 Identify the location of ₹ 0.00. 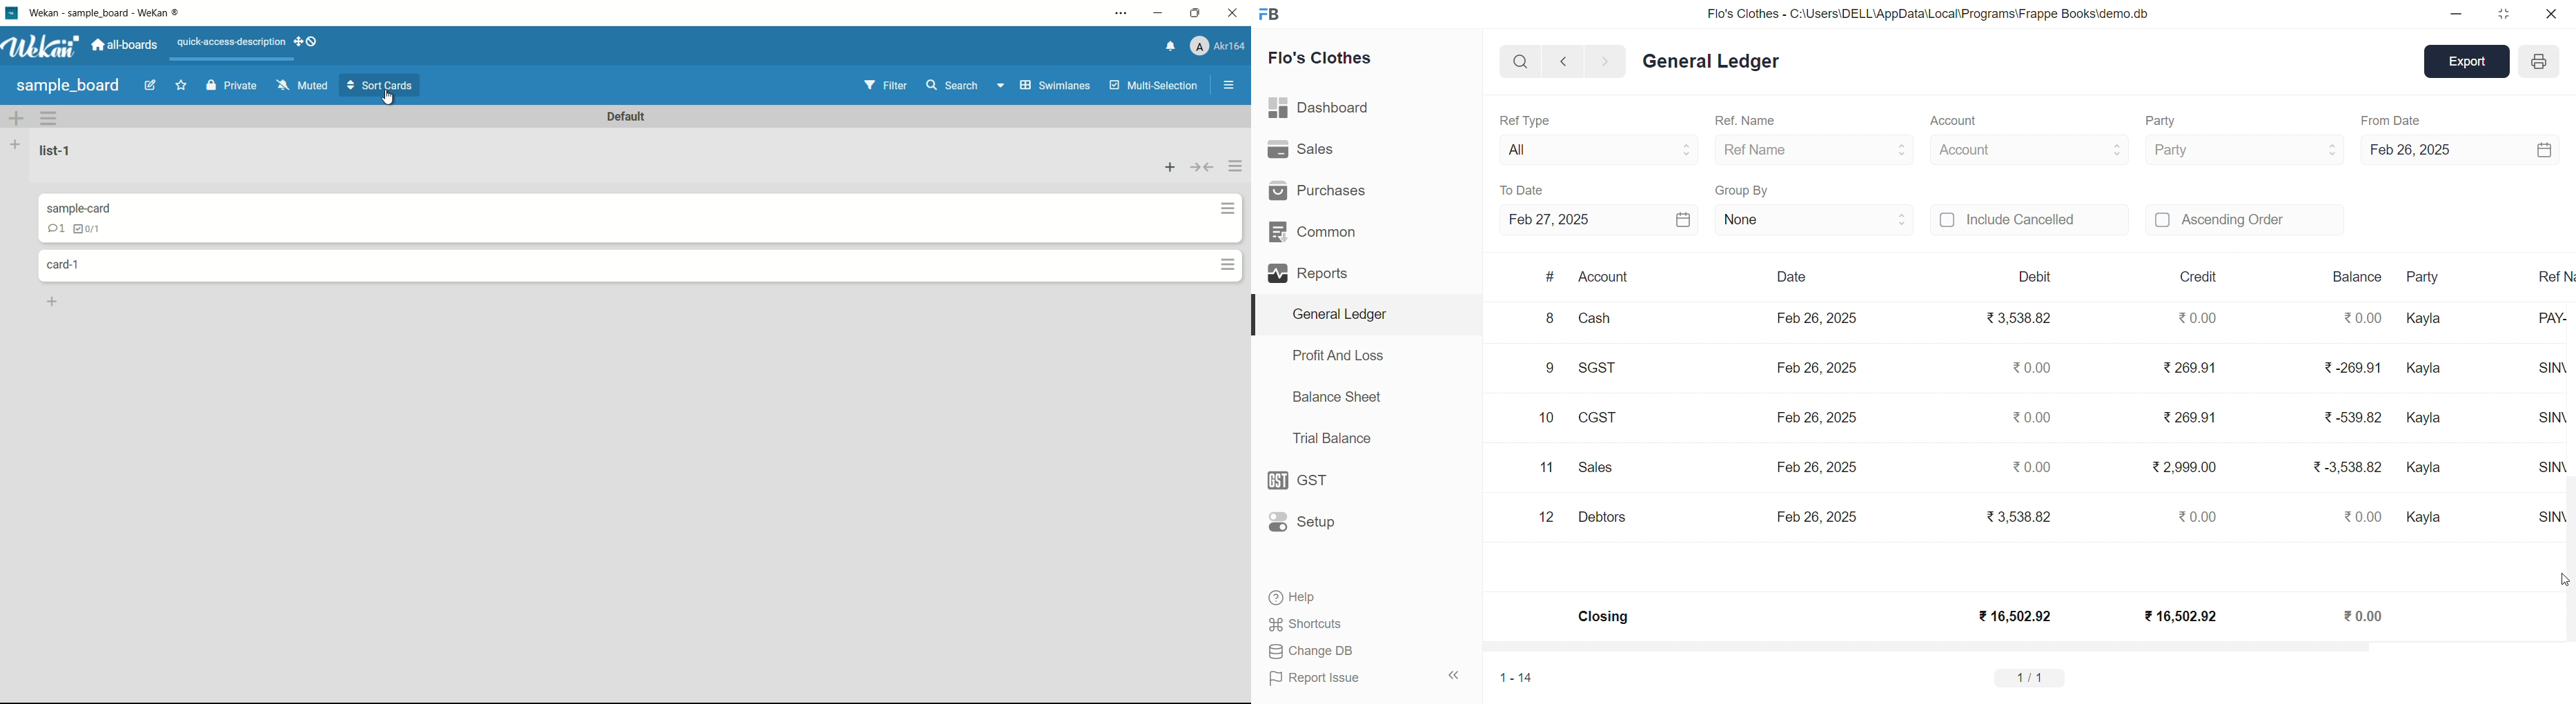
(2194, 516).